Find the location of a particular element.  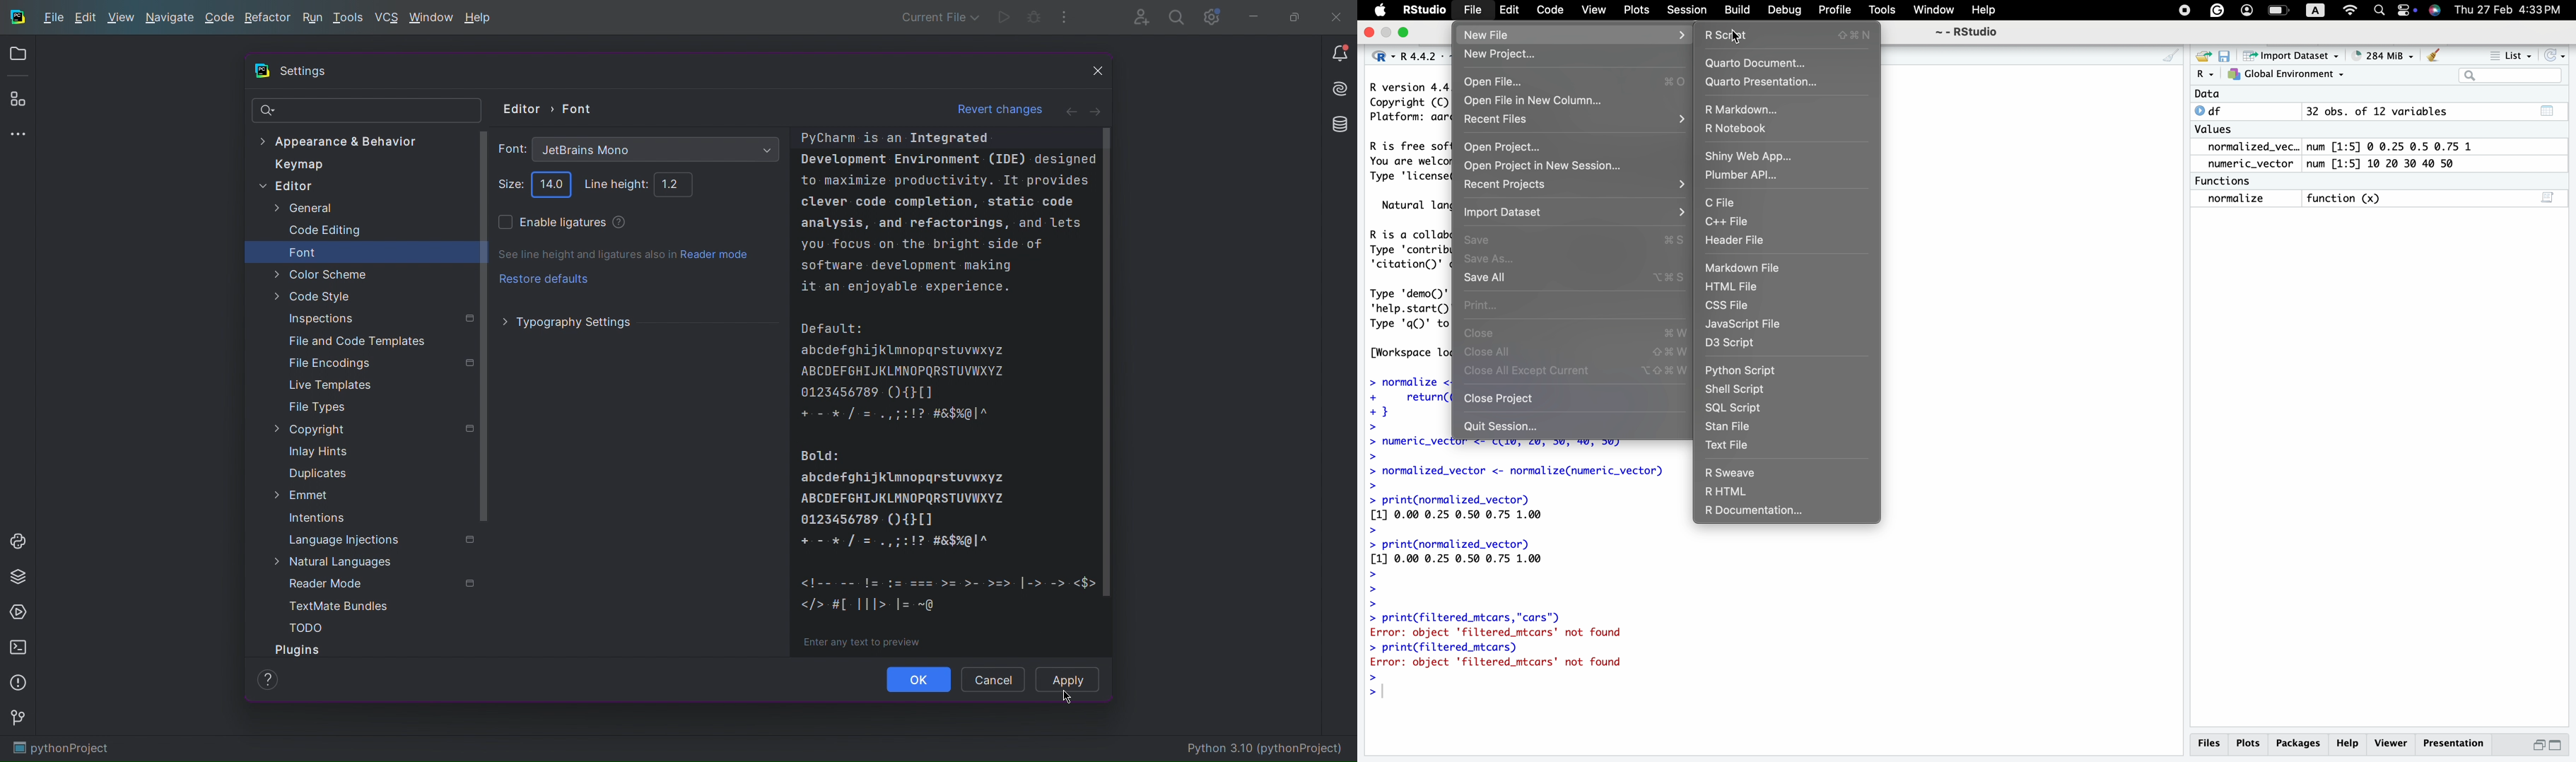

0 df is located at coordinates (2213, 110).